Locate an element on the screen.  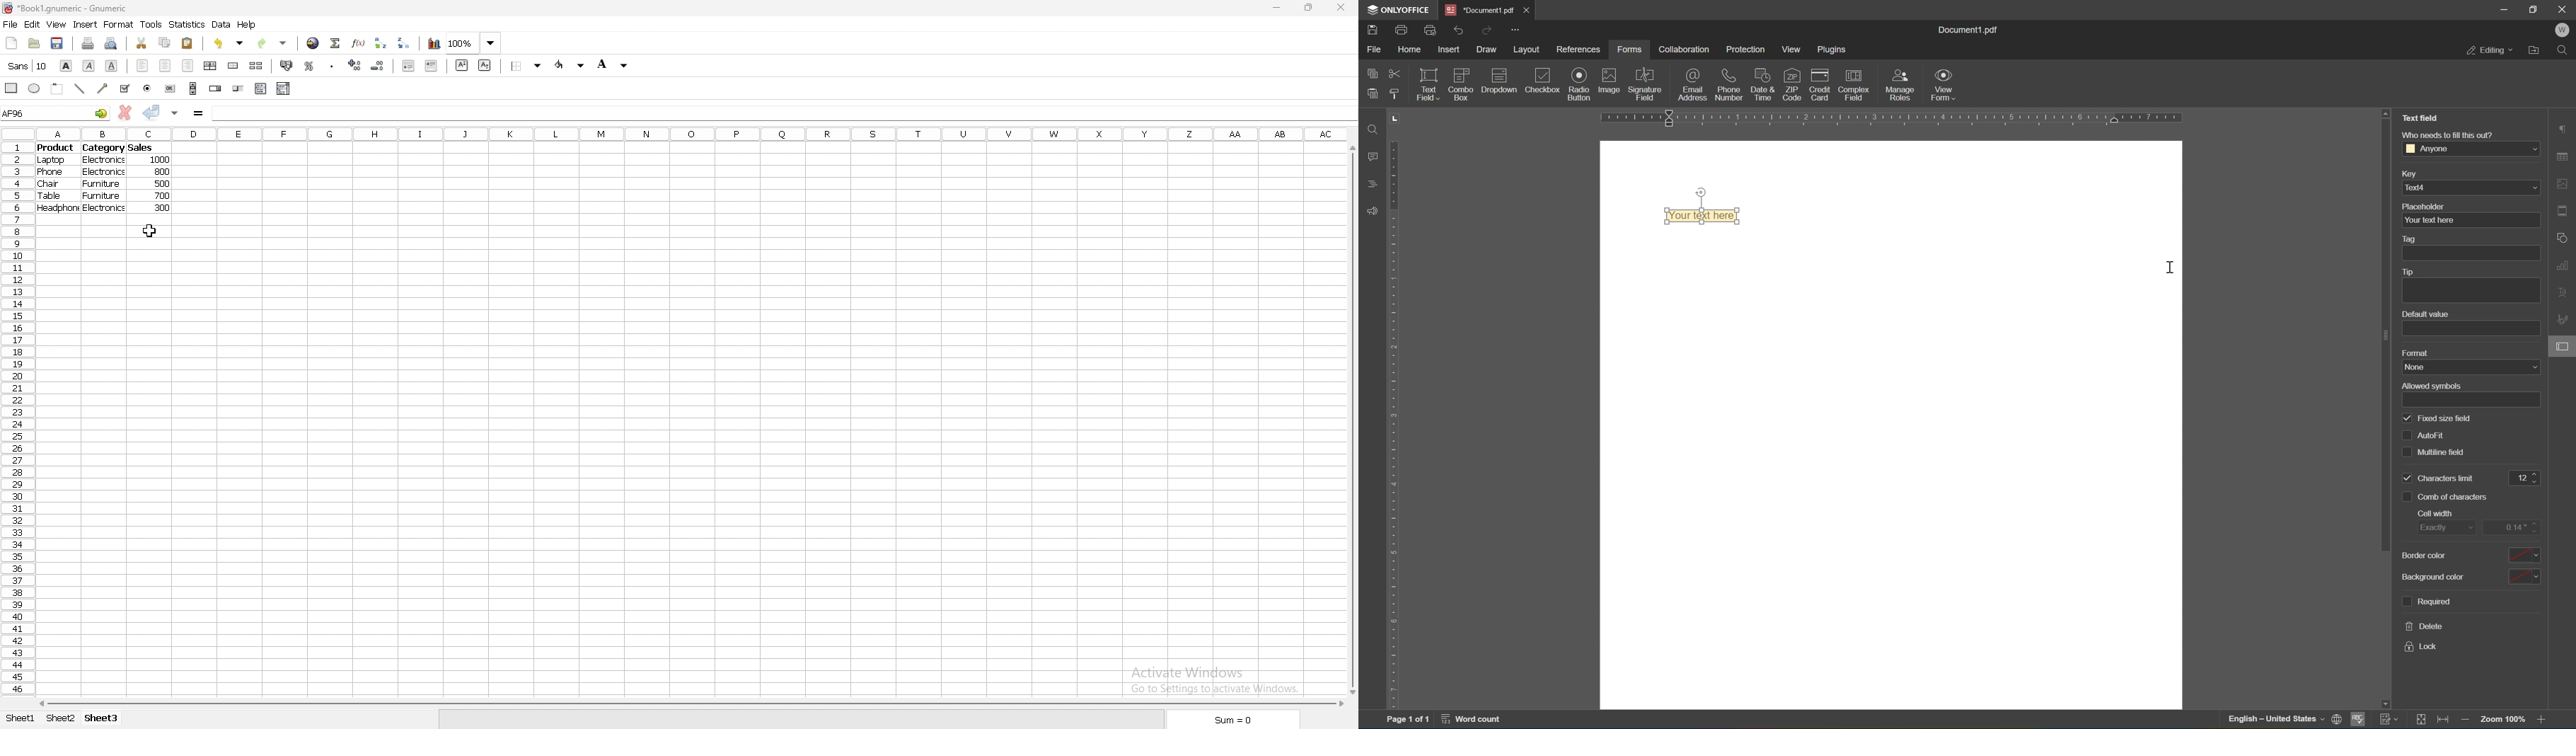
functions is located at coordinates (359, 42).